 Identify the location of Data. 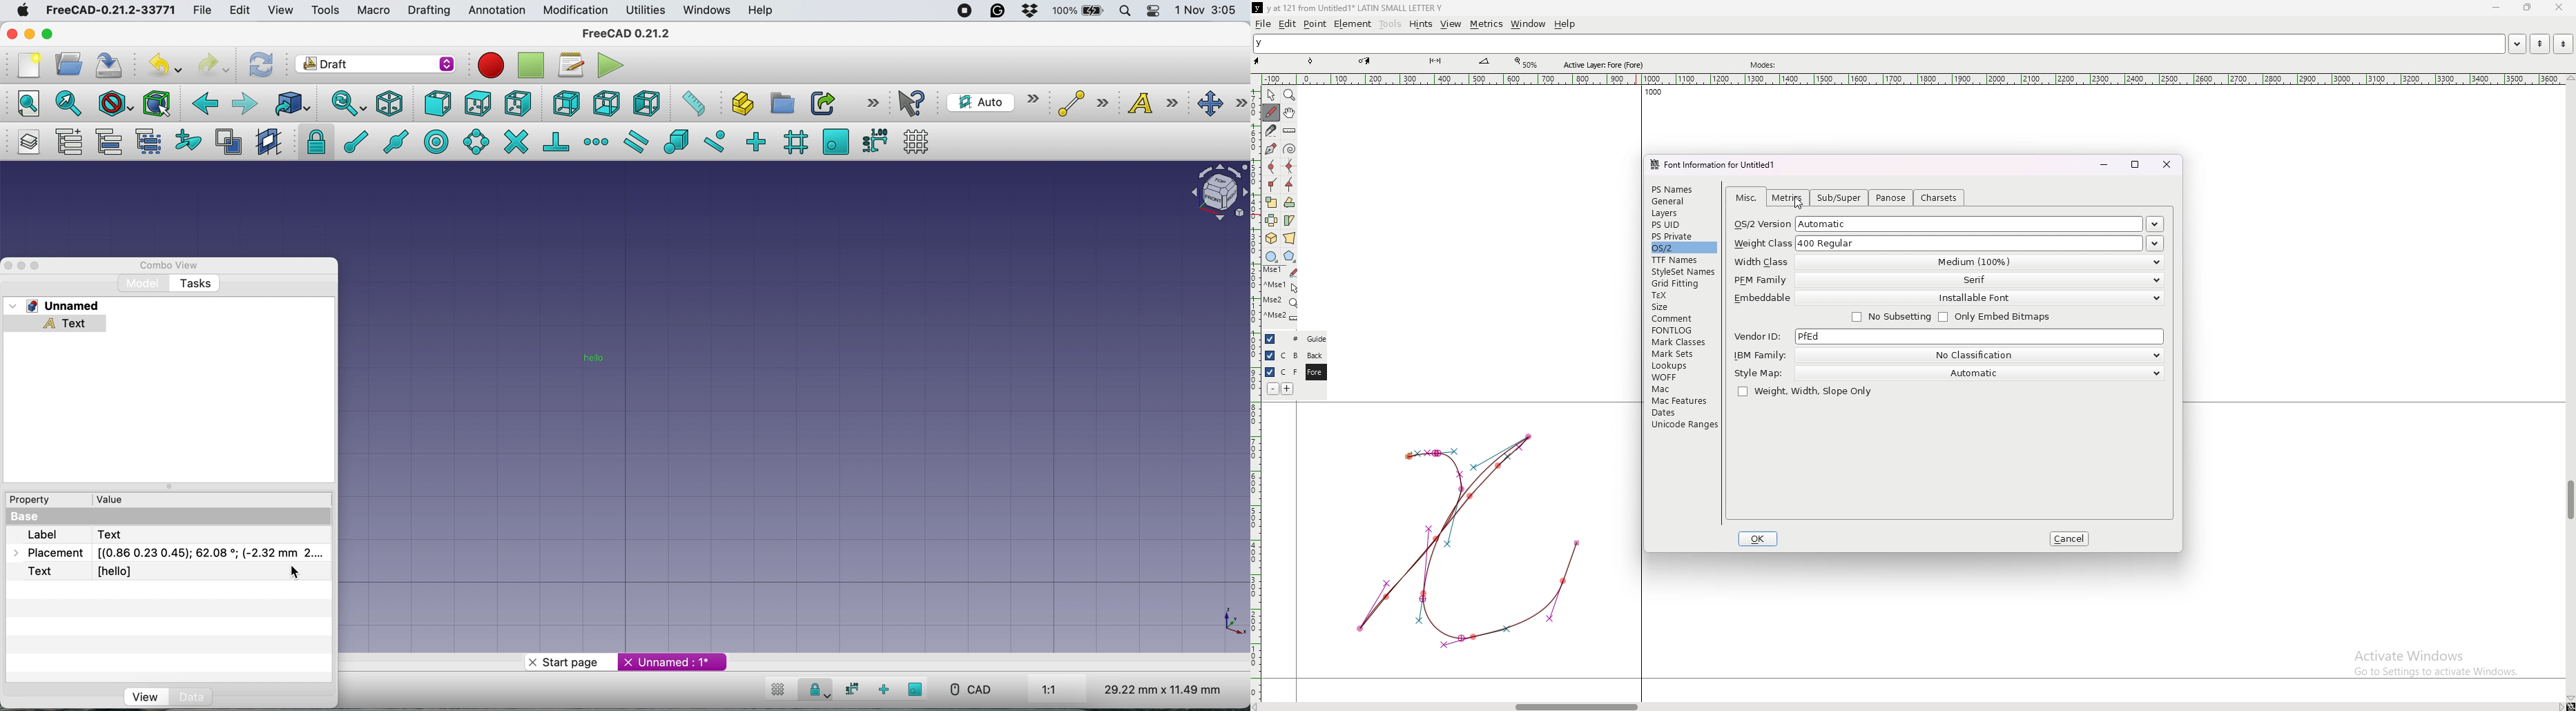
(193, 697).